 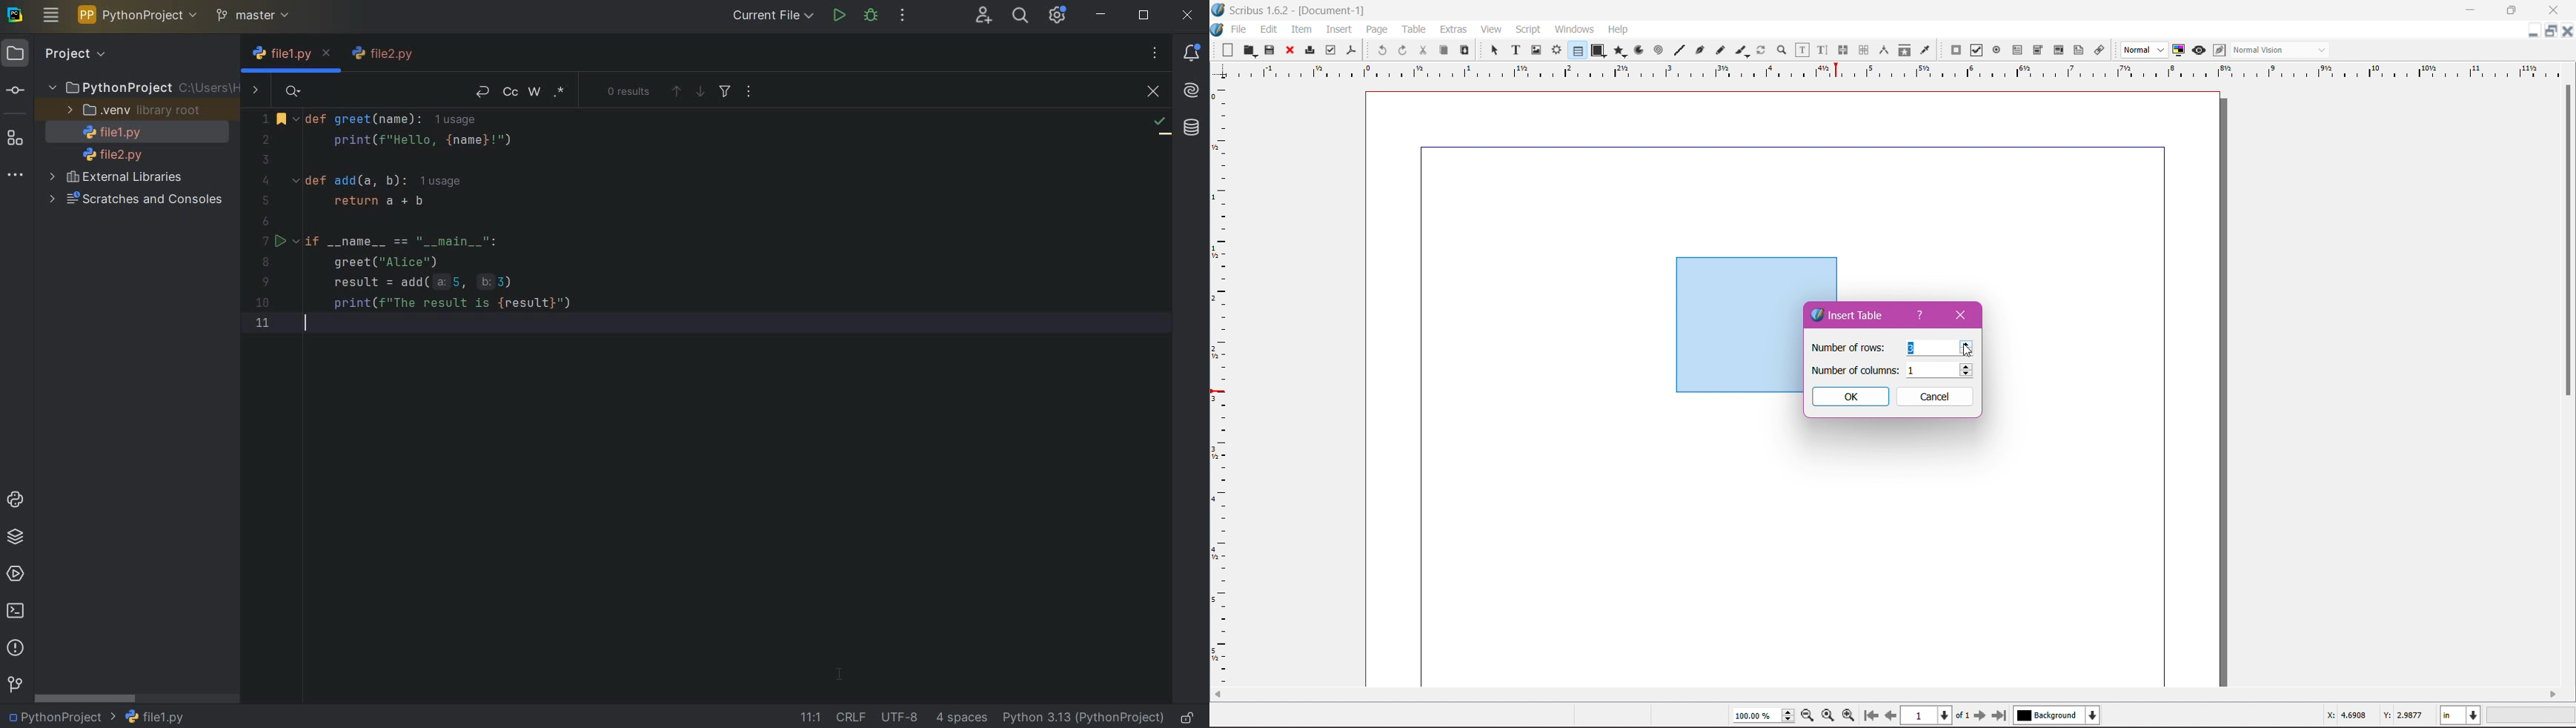 What do you see at coordinates (1229, 49) in the screenshot?
I see `New` at bounding box center [1229, 49].